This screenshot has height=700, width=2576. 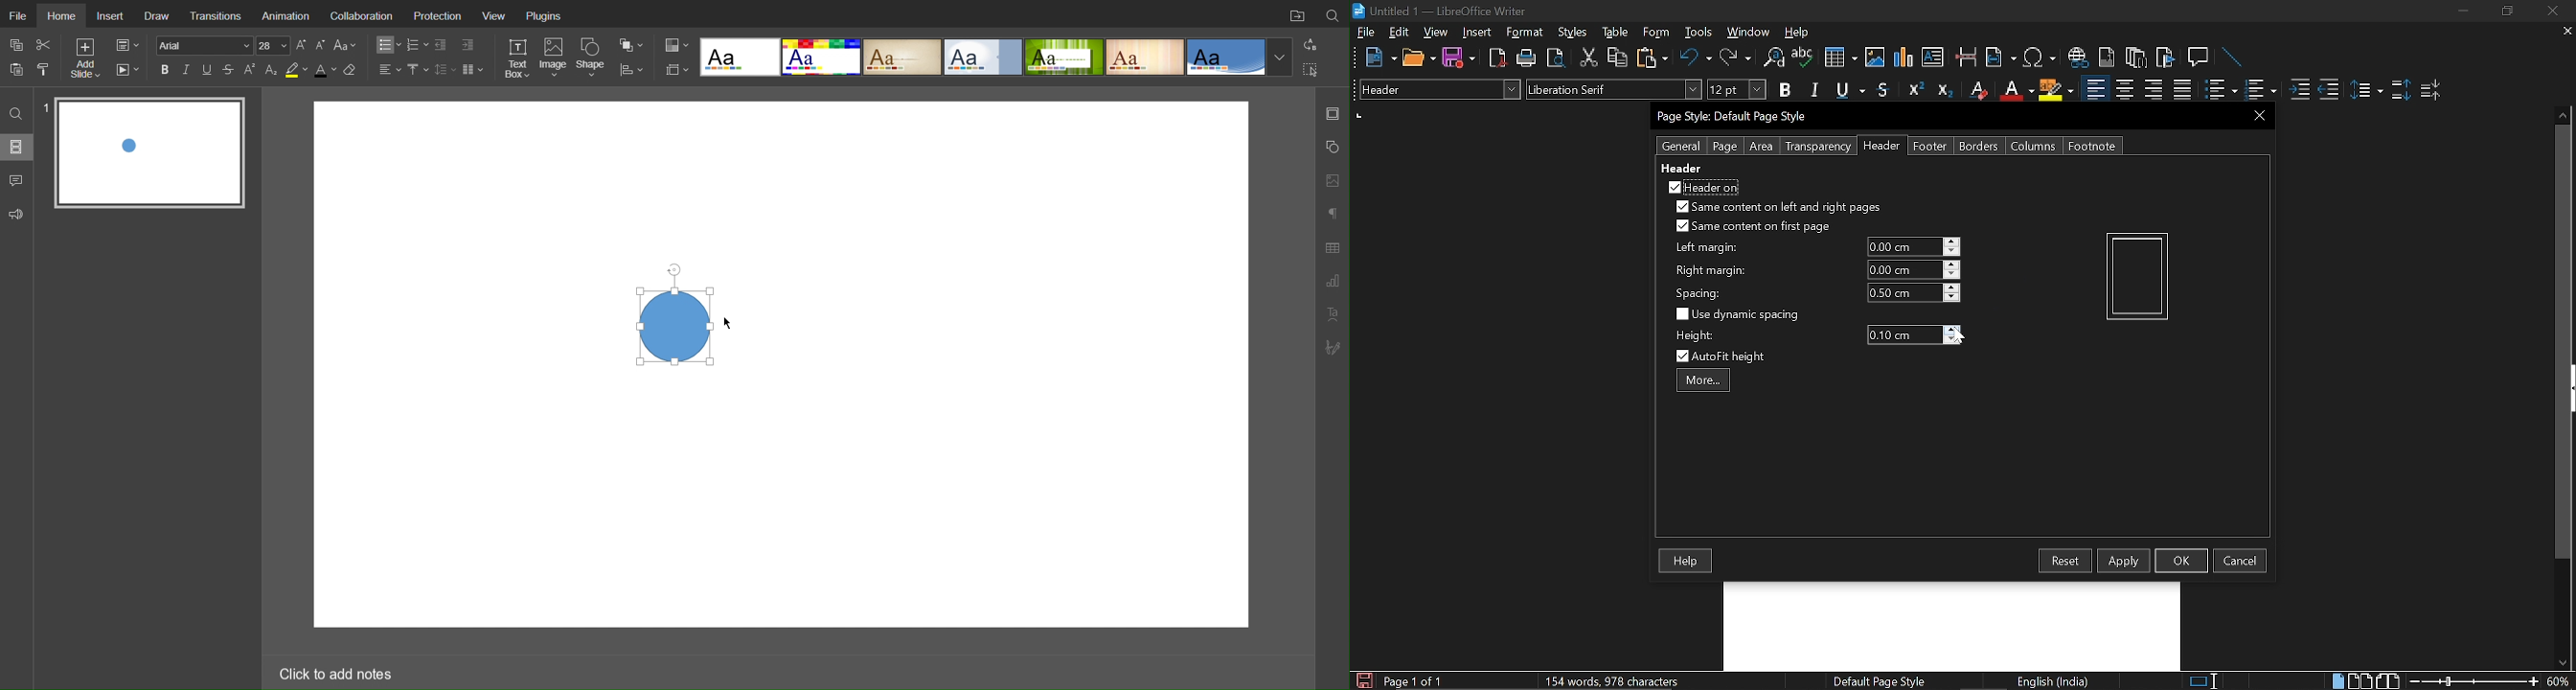 What do you see at coordinates (1735, 58) in the screenshot?
I see `Redo` at bounding box center [1735, 58].